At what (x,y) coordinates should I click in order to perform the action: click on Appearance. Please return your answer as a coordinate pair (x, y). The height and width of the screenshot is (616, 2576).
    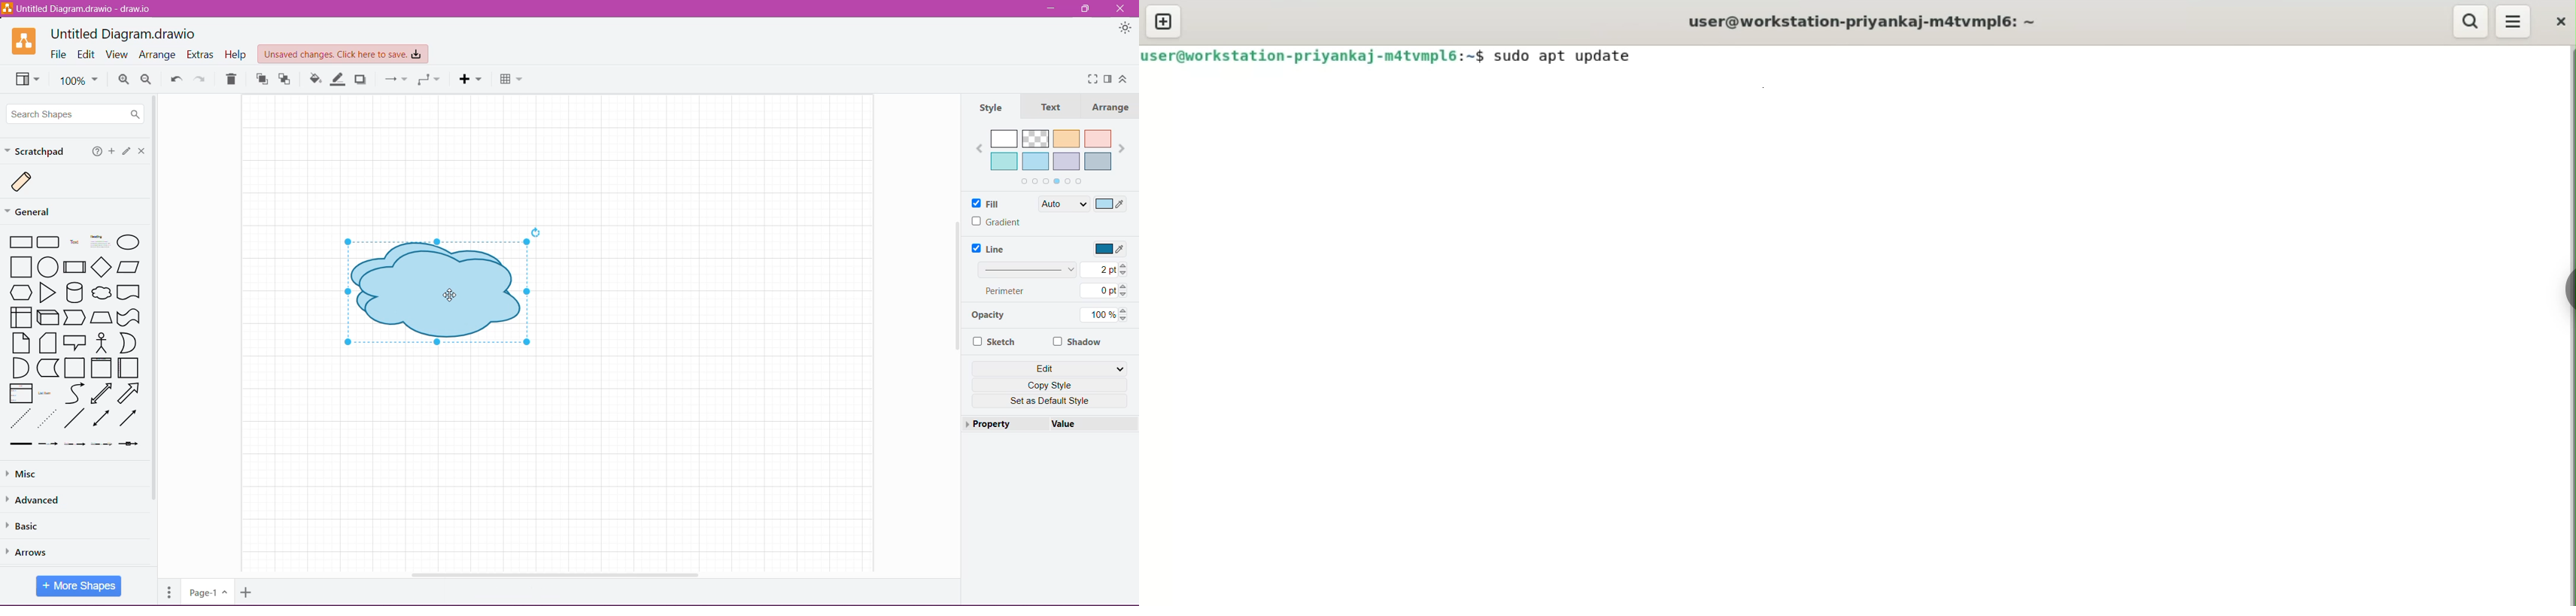
    Looking at the image, I should click on (1125, 29).